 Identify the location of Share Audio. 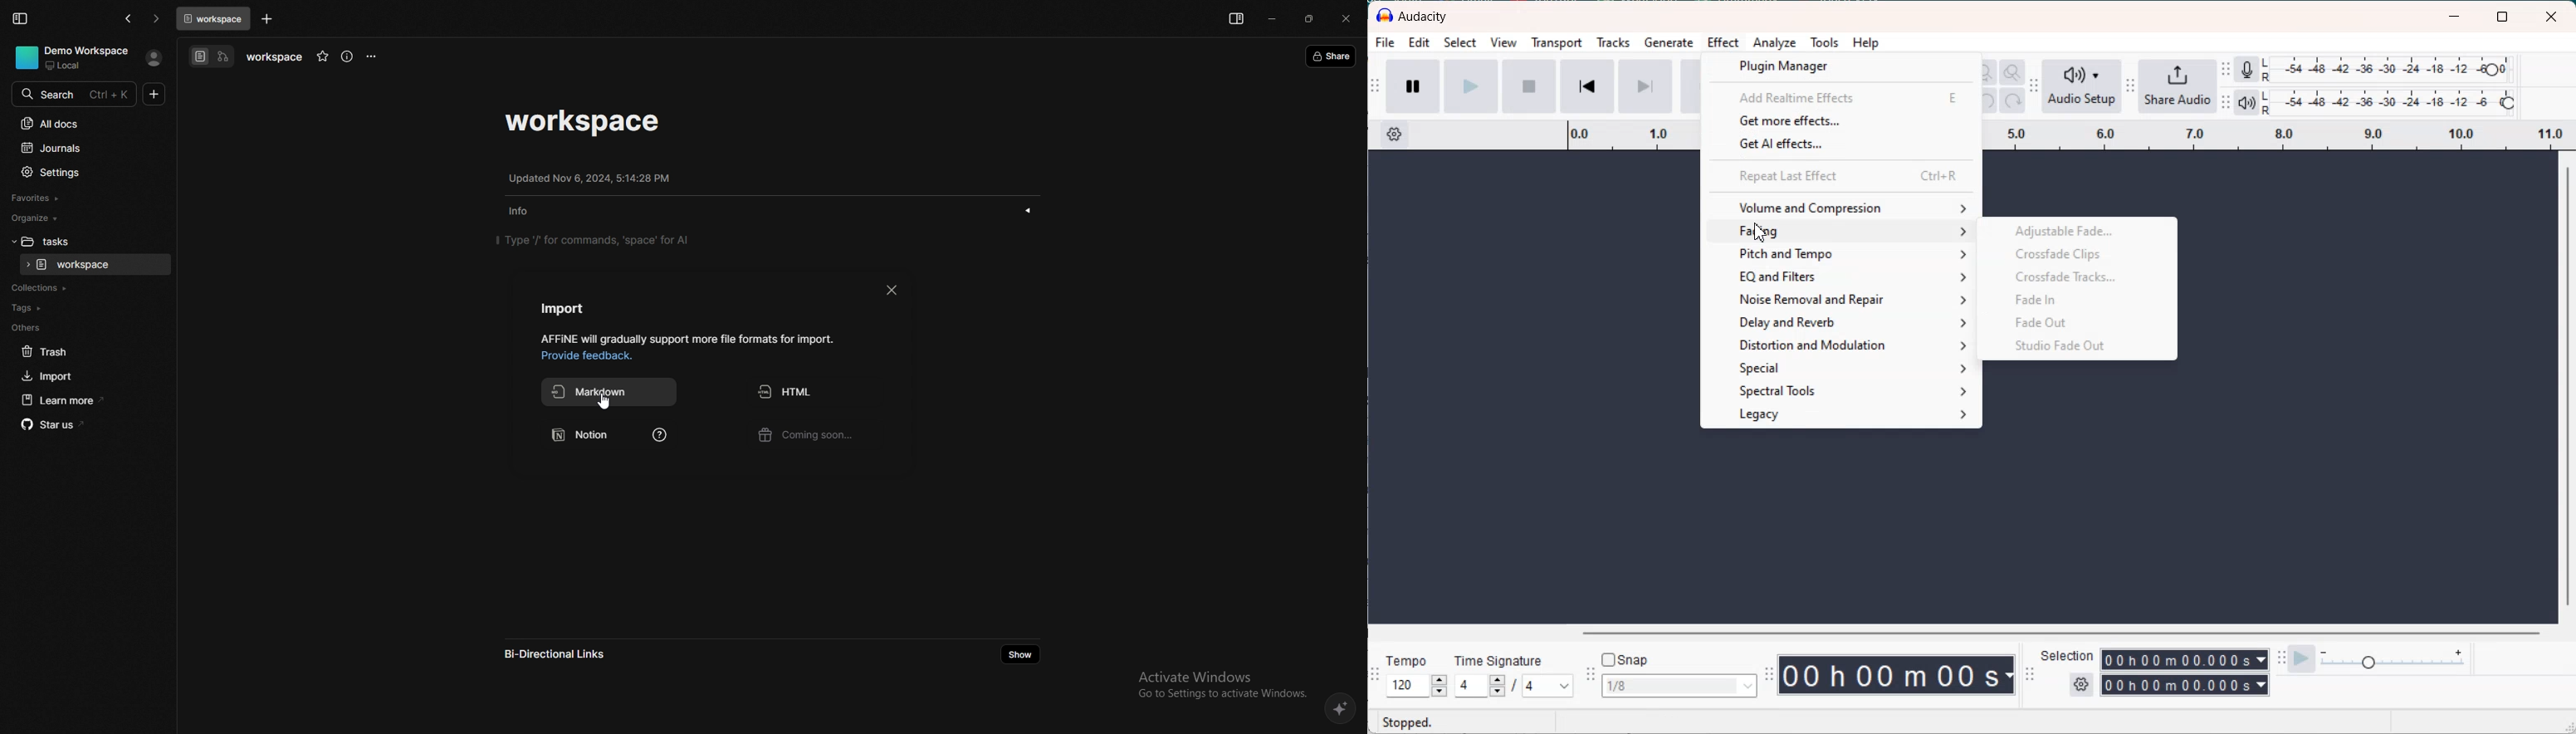
(2179, 87).